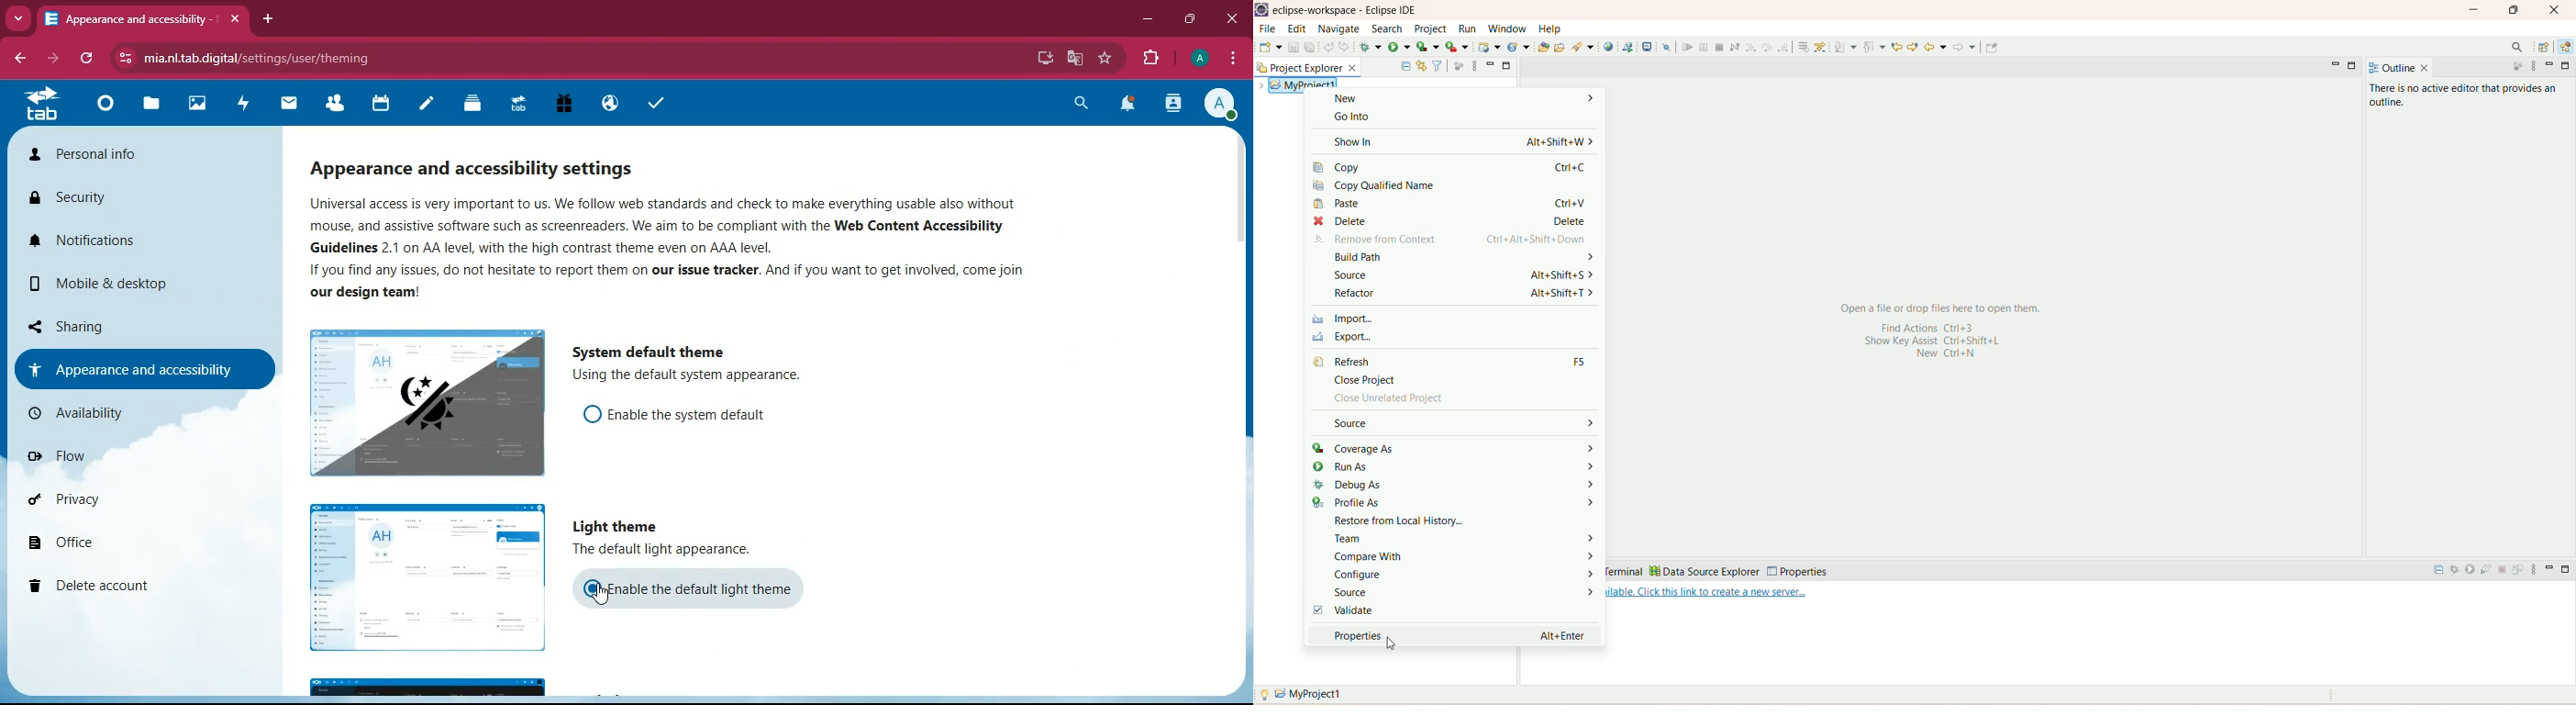 The height and width of the screenshot is (728, 2576). What do you see at coordinates (601, 595) in the screenshot?
I see `pointing cursor` at bounding box center [601, 595].